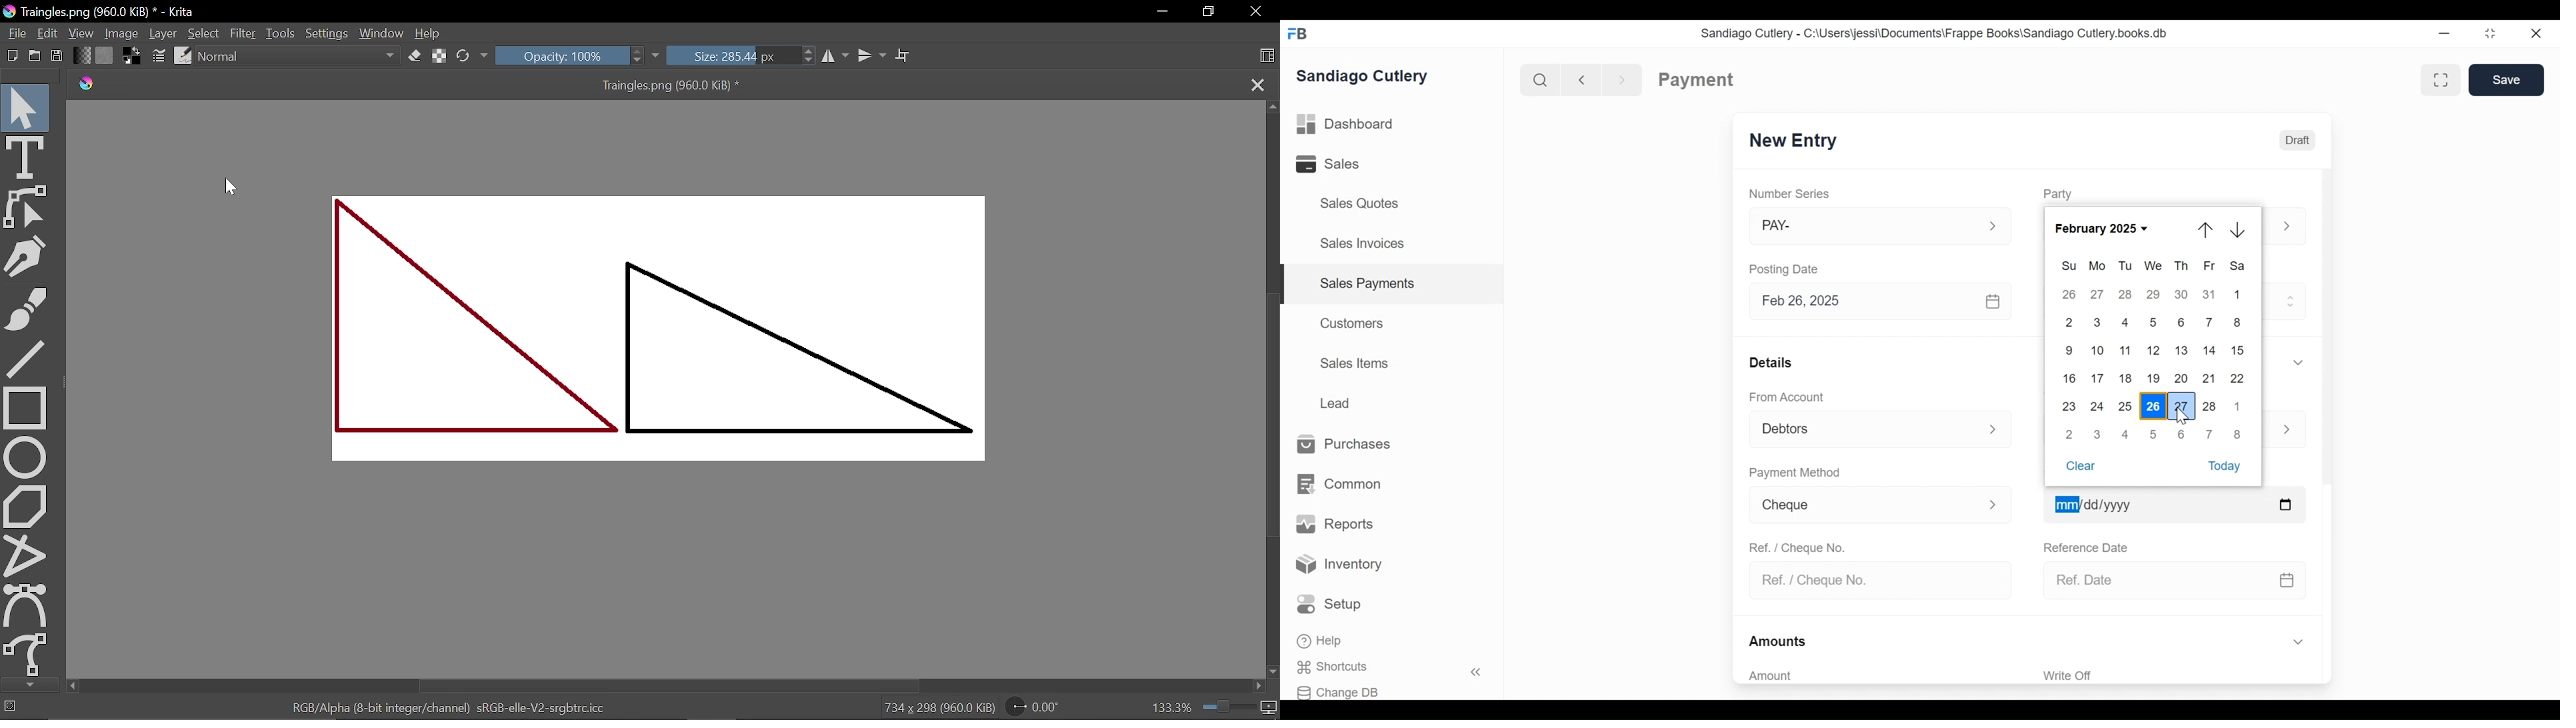  Describe the element at coordinates (1353, 323) in the screenshot. I see `Customers` at that location.